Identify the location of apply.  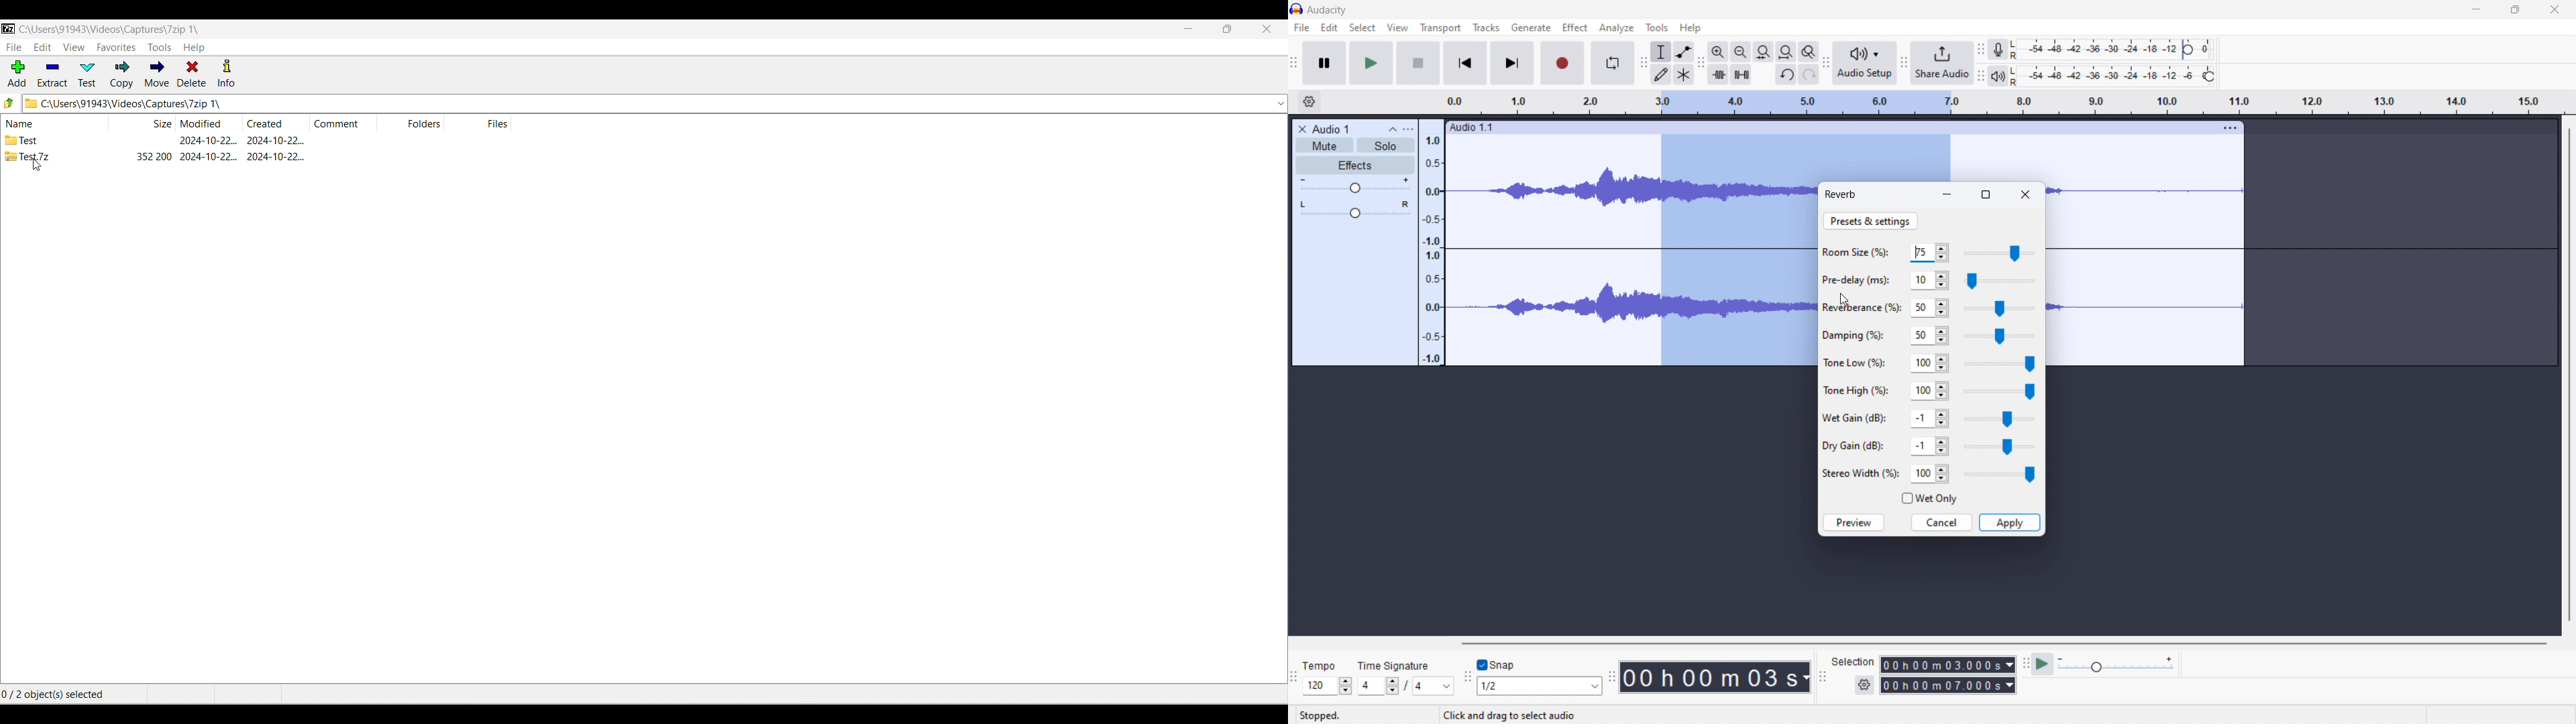
(2010, 522).